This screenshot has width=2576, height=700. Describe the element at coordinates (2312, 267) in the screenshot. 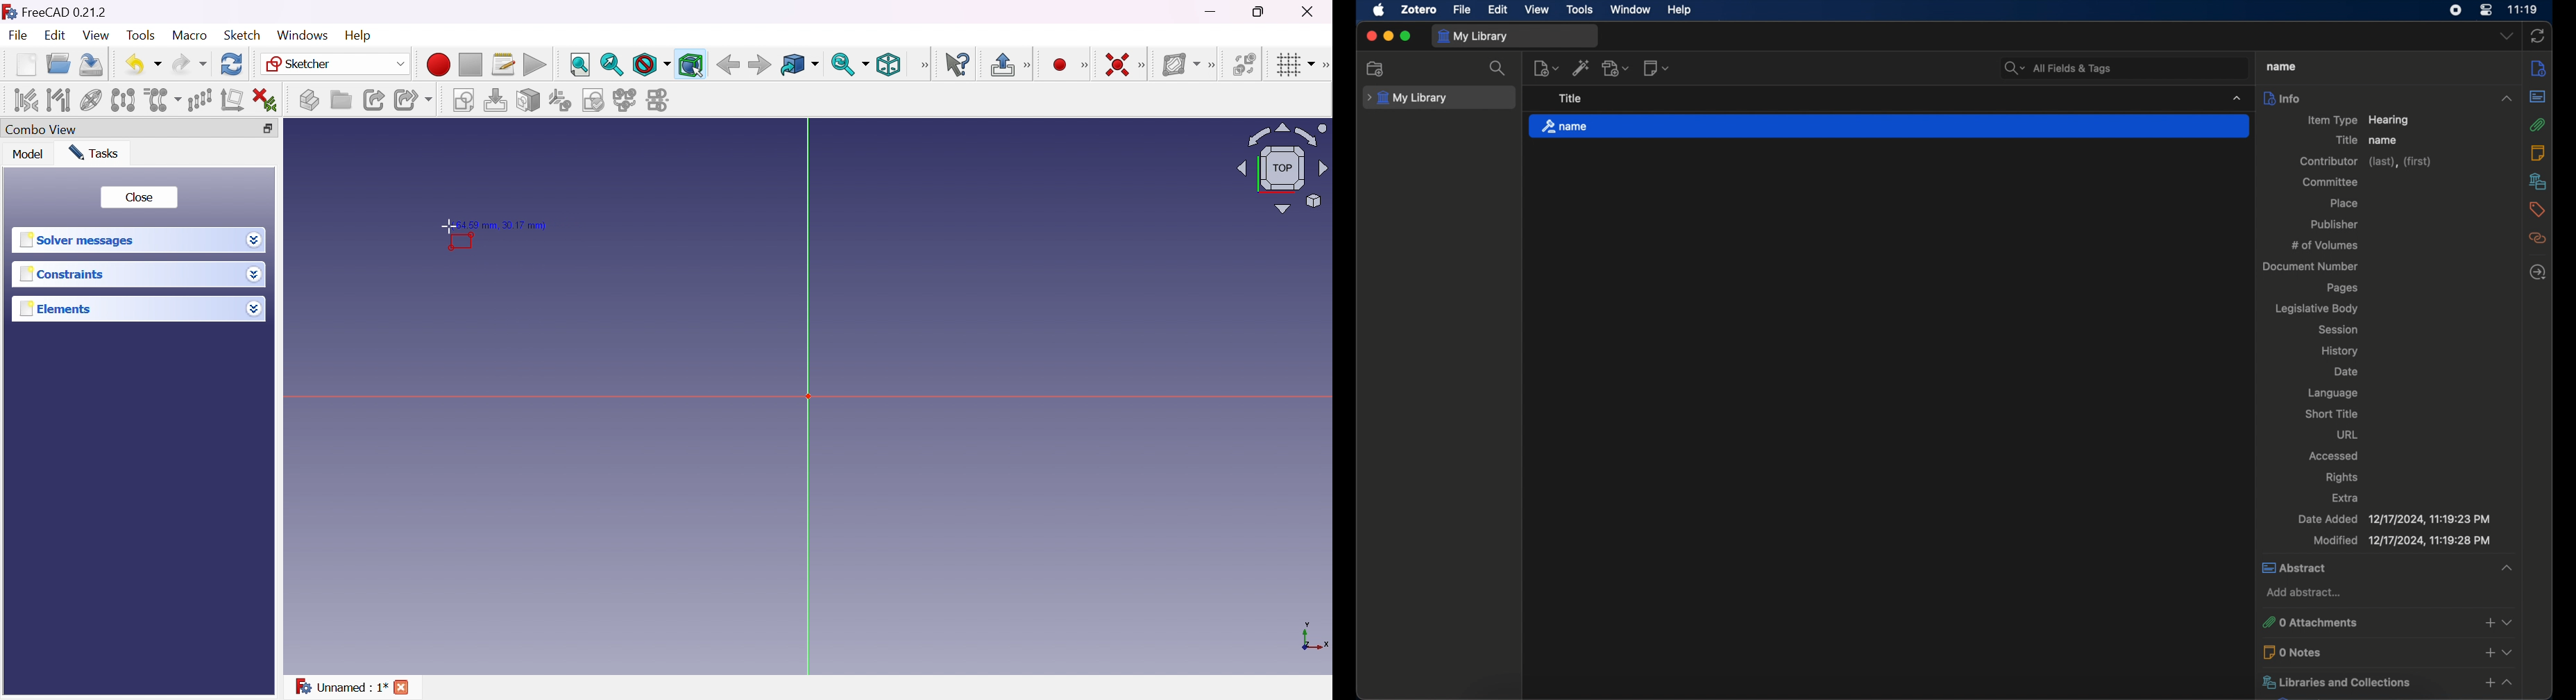

I see `document number` at that location.